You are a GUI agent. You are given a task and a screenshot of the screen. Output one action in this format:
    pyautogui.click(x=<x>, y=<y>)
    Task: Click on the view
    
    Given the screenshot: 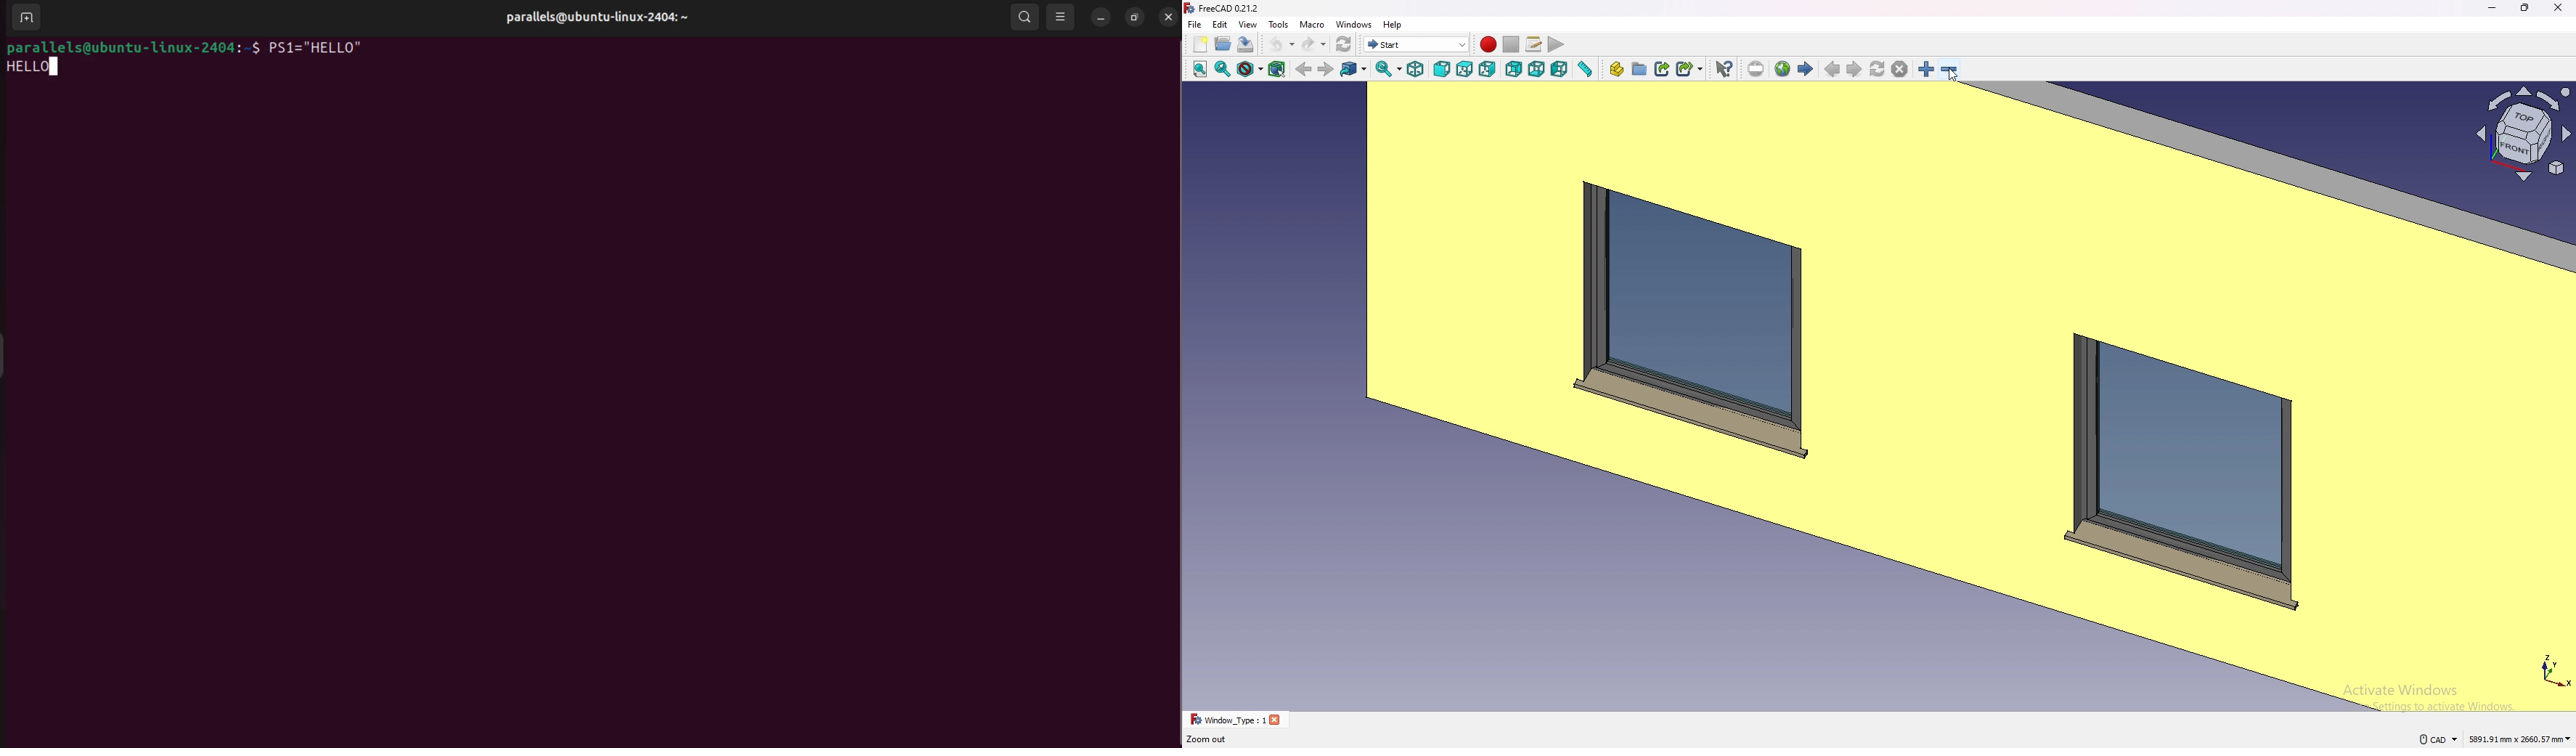 What is the action you would take?
    pyautogui.click(x=1247, y=25)
    